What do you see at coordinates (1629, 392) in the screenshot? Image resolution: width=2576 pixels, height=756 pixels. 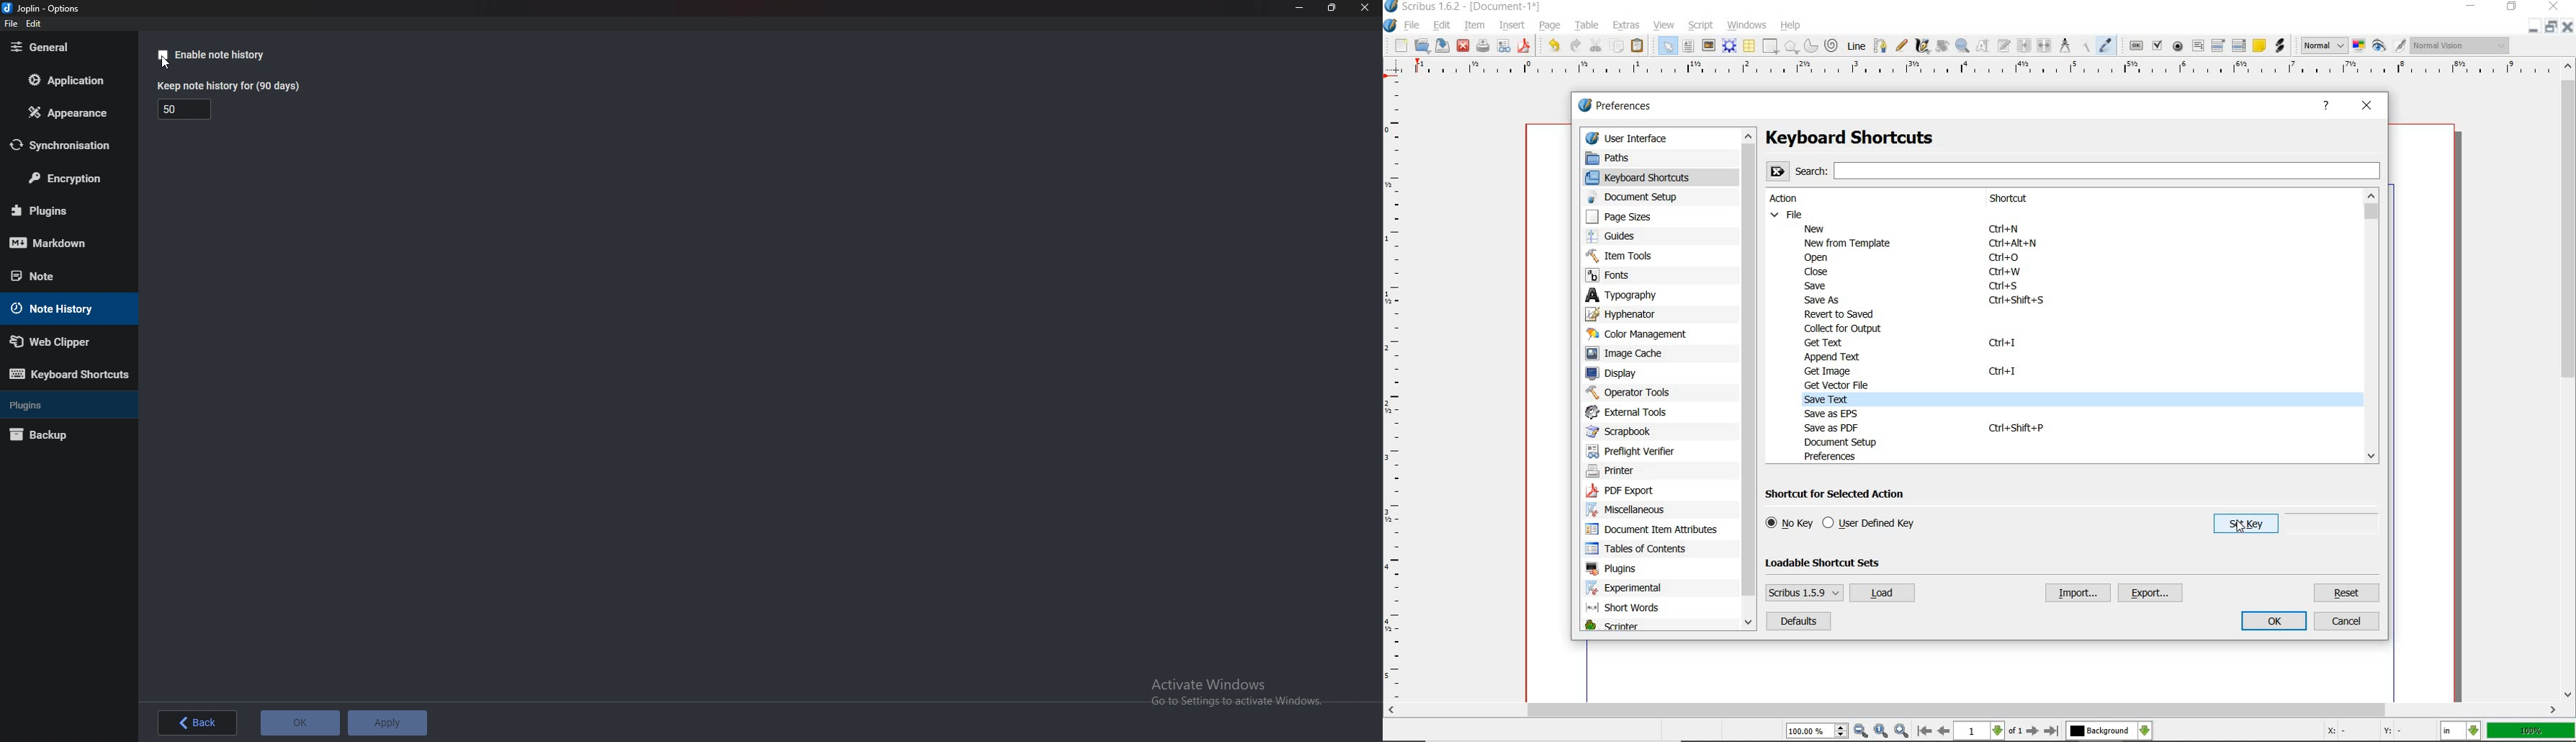 I see `operator tools` at bounding box center [1629, 392].